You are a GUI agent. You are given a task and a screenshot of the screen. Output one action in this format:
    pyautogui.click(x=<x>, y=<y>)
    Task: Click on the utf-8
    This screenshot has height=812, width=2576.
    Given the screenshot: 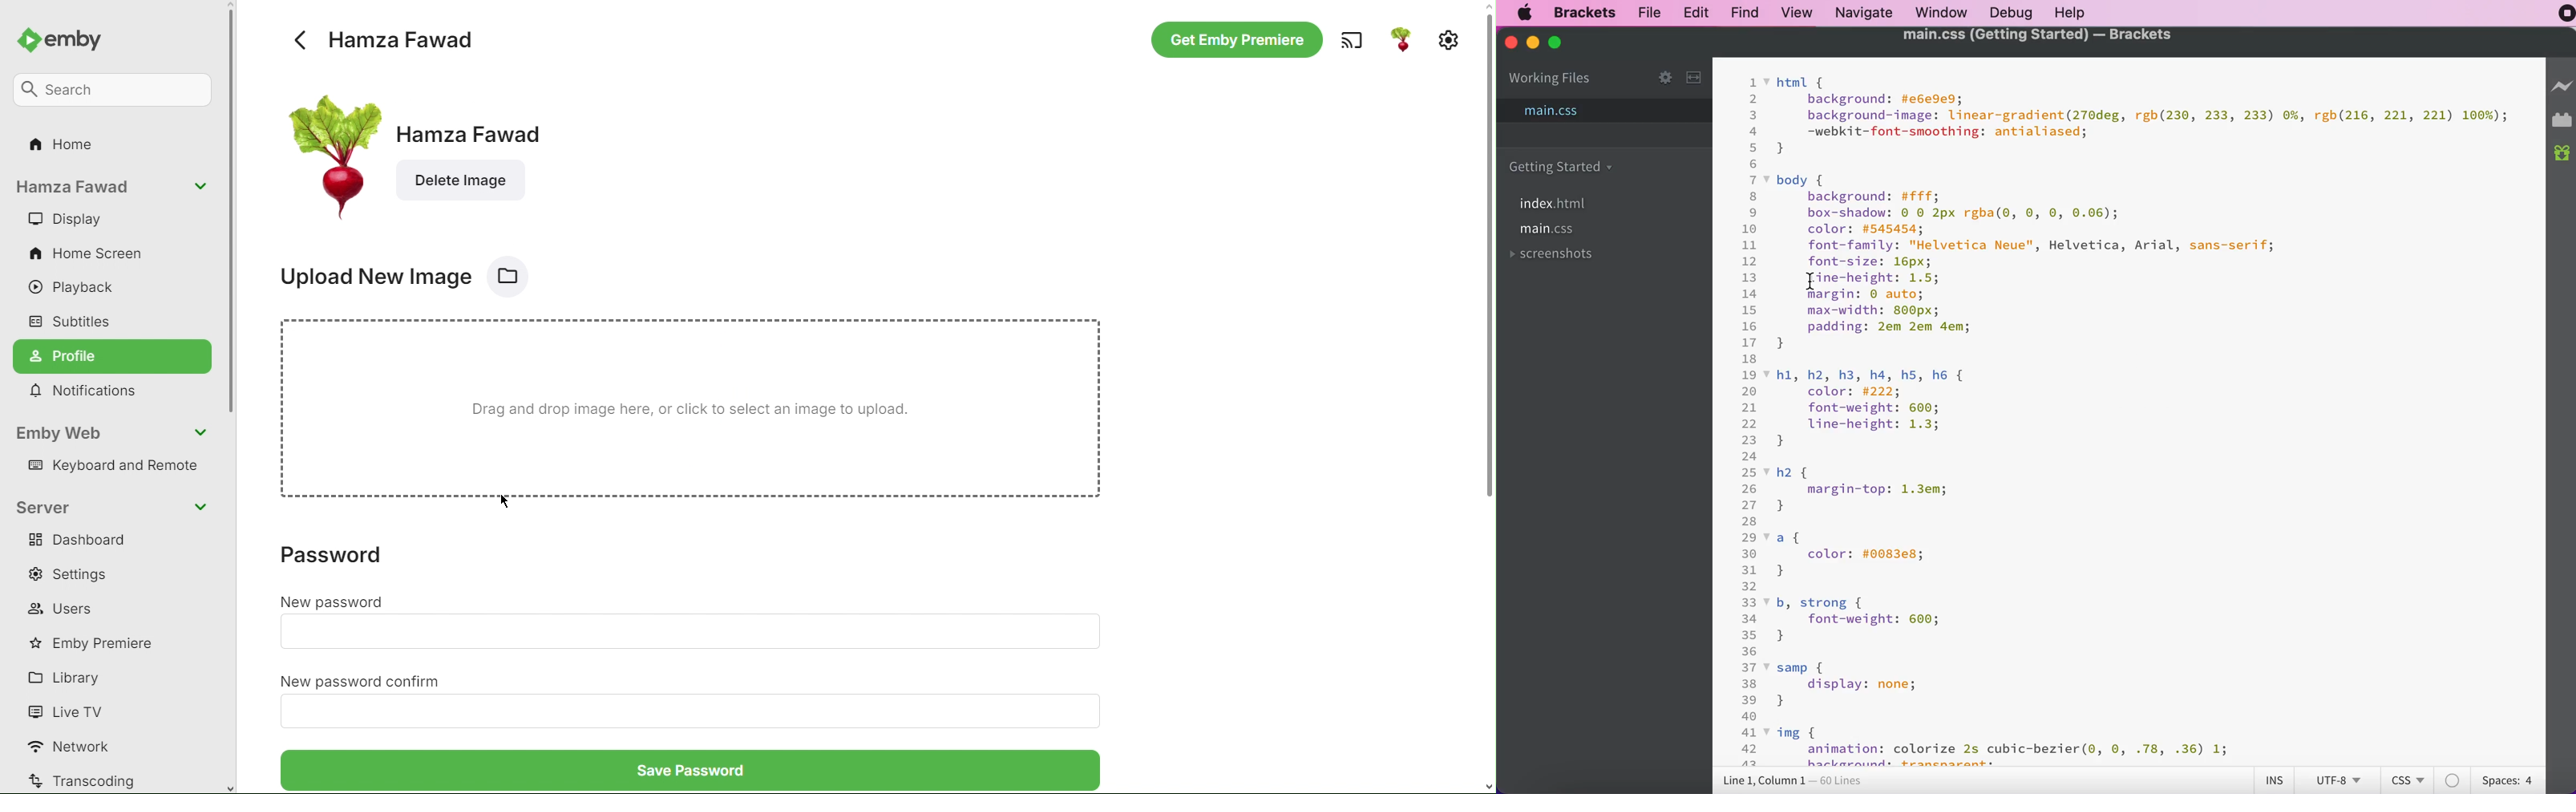 What is the action you would take?
    pyautogui.click(x=2339, y=779)
    